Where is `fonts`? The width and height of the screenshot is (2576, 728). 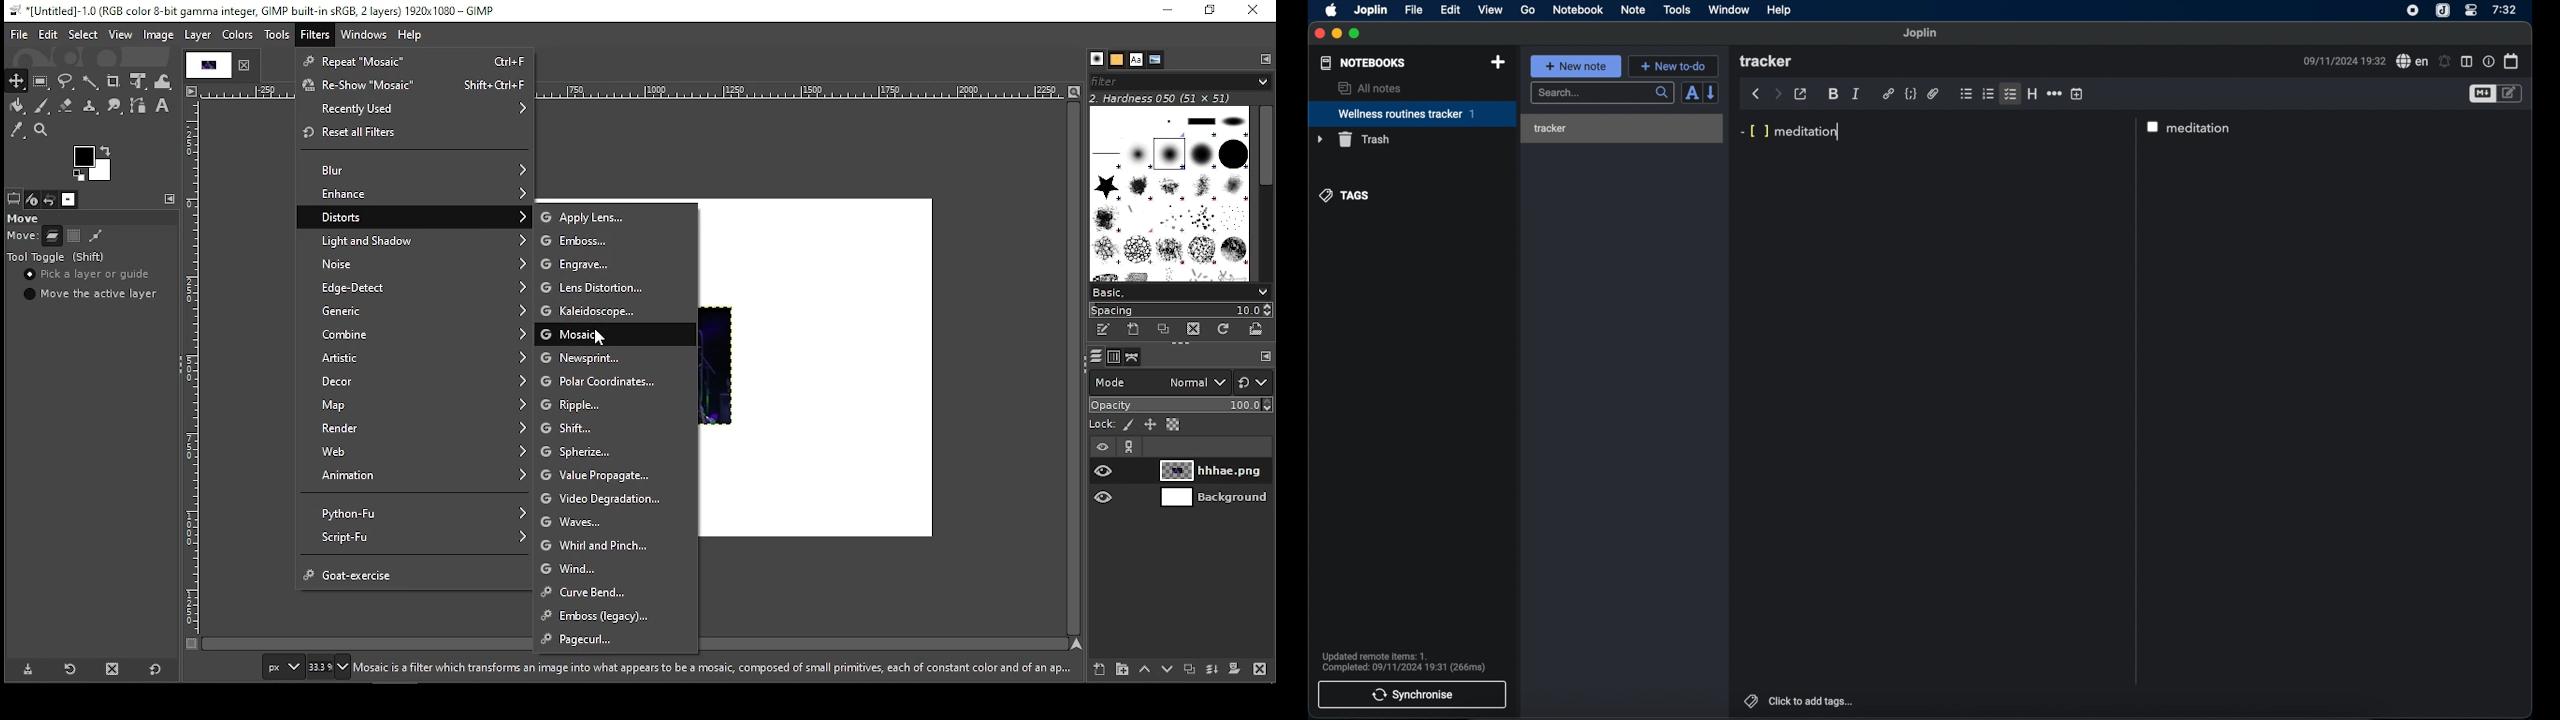 fonts is located at coordinates (1135, 59).